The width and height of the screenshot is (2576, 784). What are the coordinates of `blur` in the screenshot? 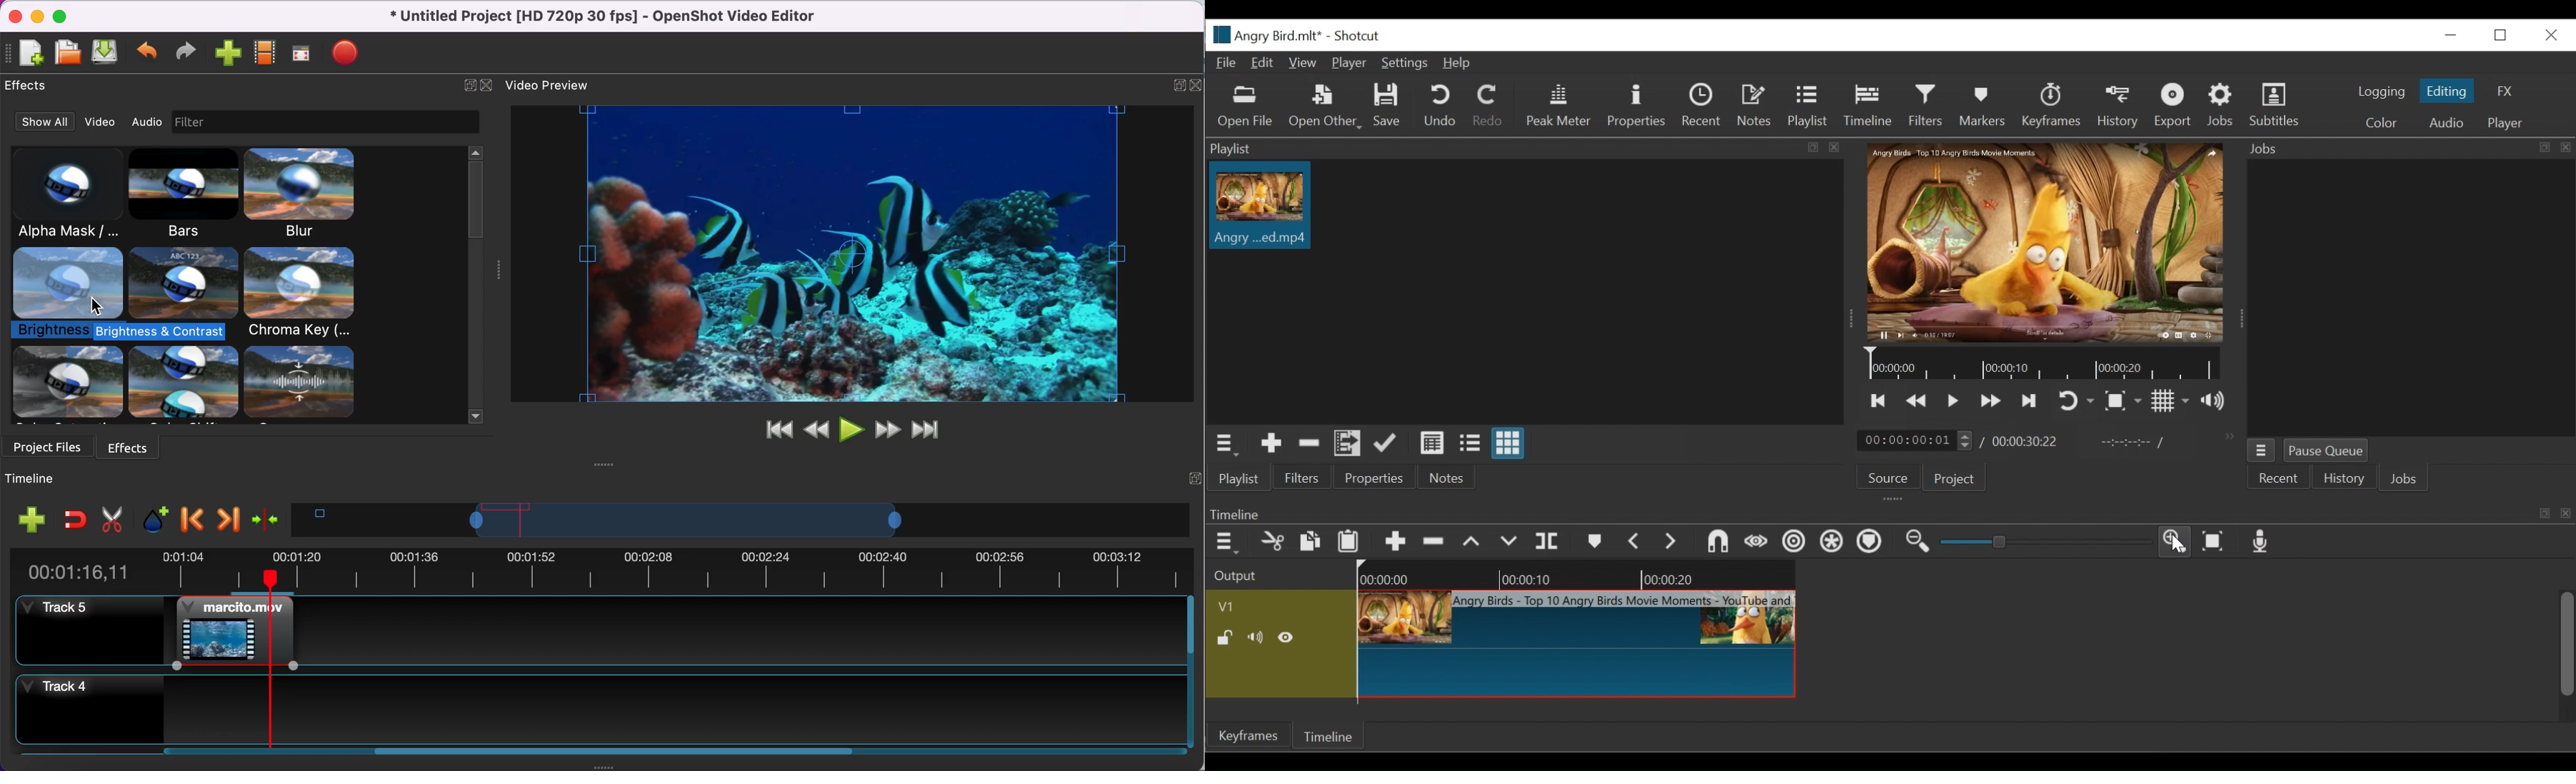 It's located at (314, 194).